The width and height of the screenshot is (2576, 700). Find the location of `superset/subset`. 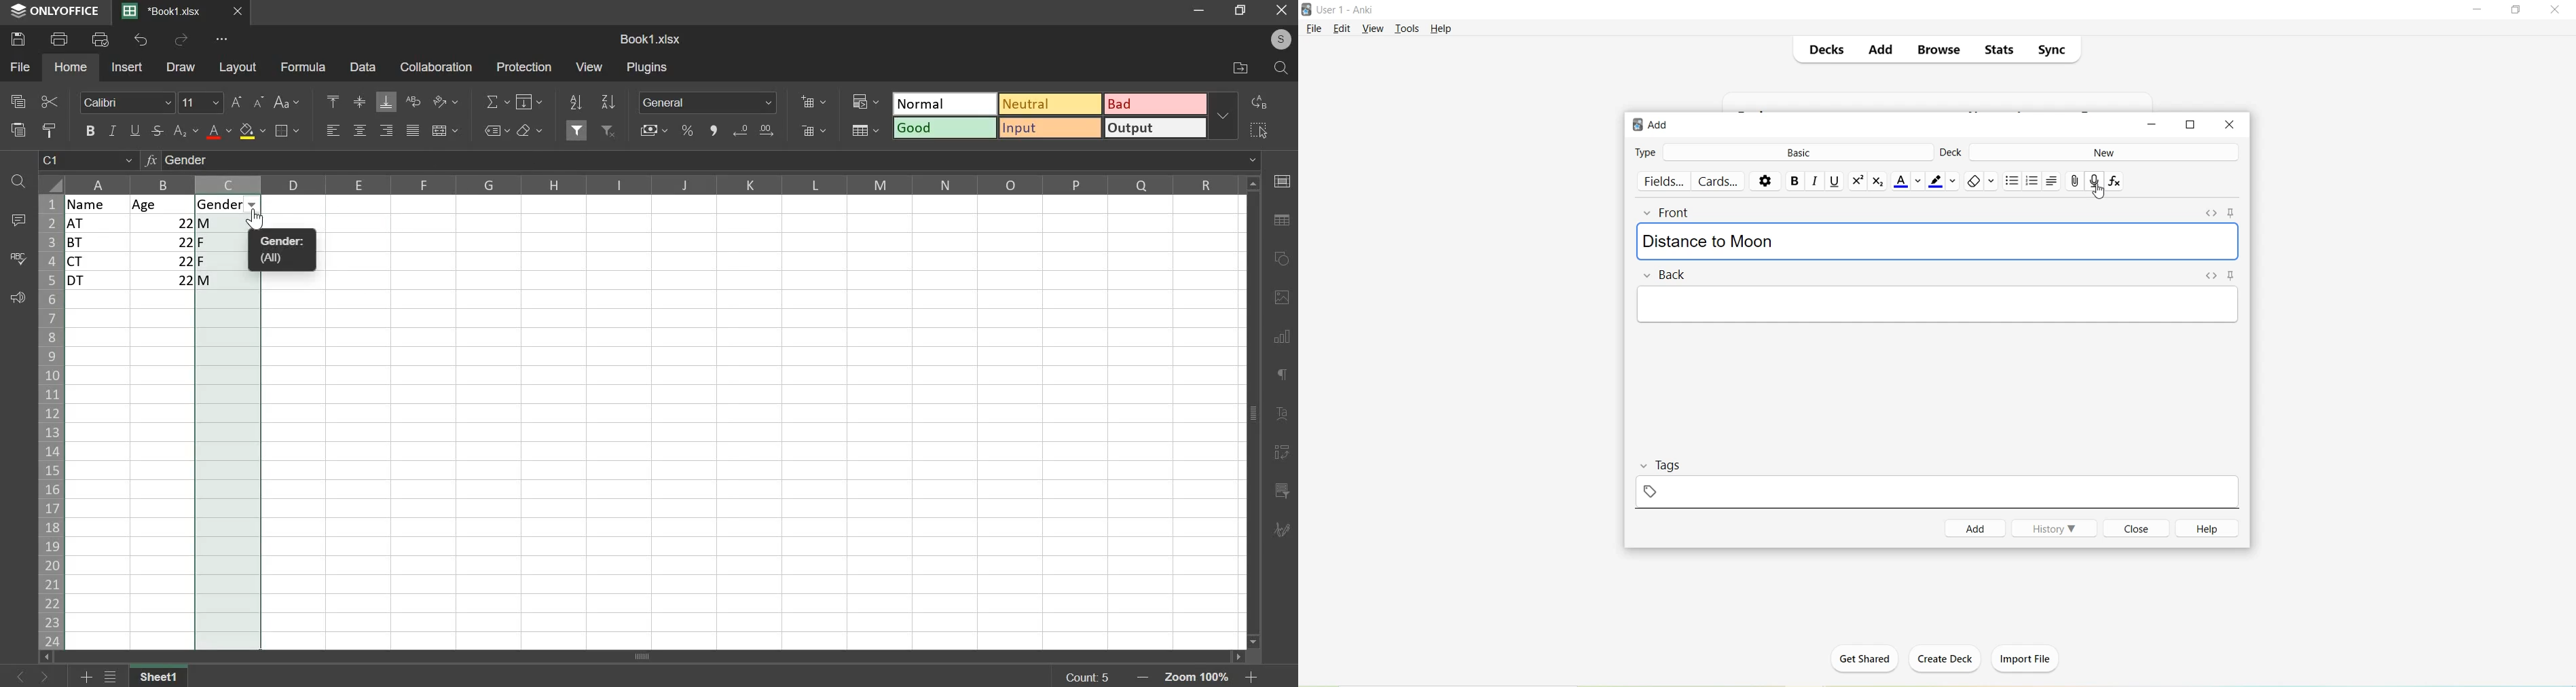

superset/subset is located at coordinates (186, 130).